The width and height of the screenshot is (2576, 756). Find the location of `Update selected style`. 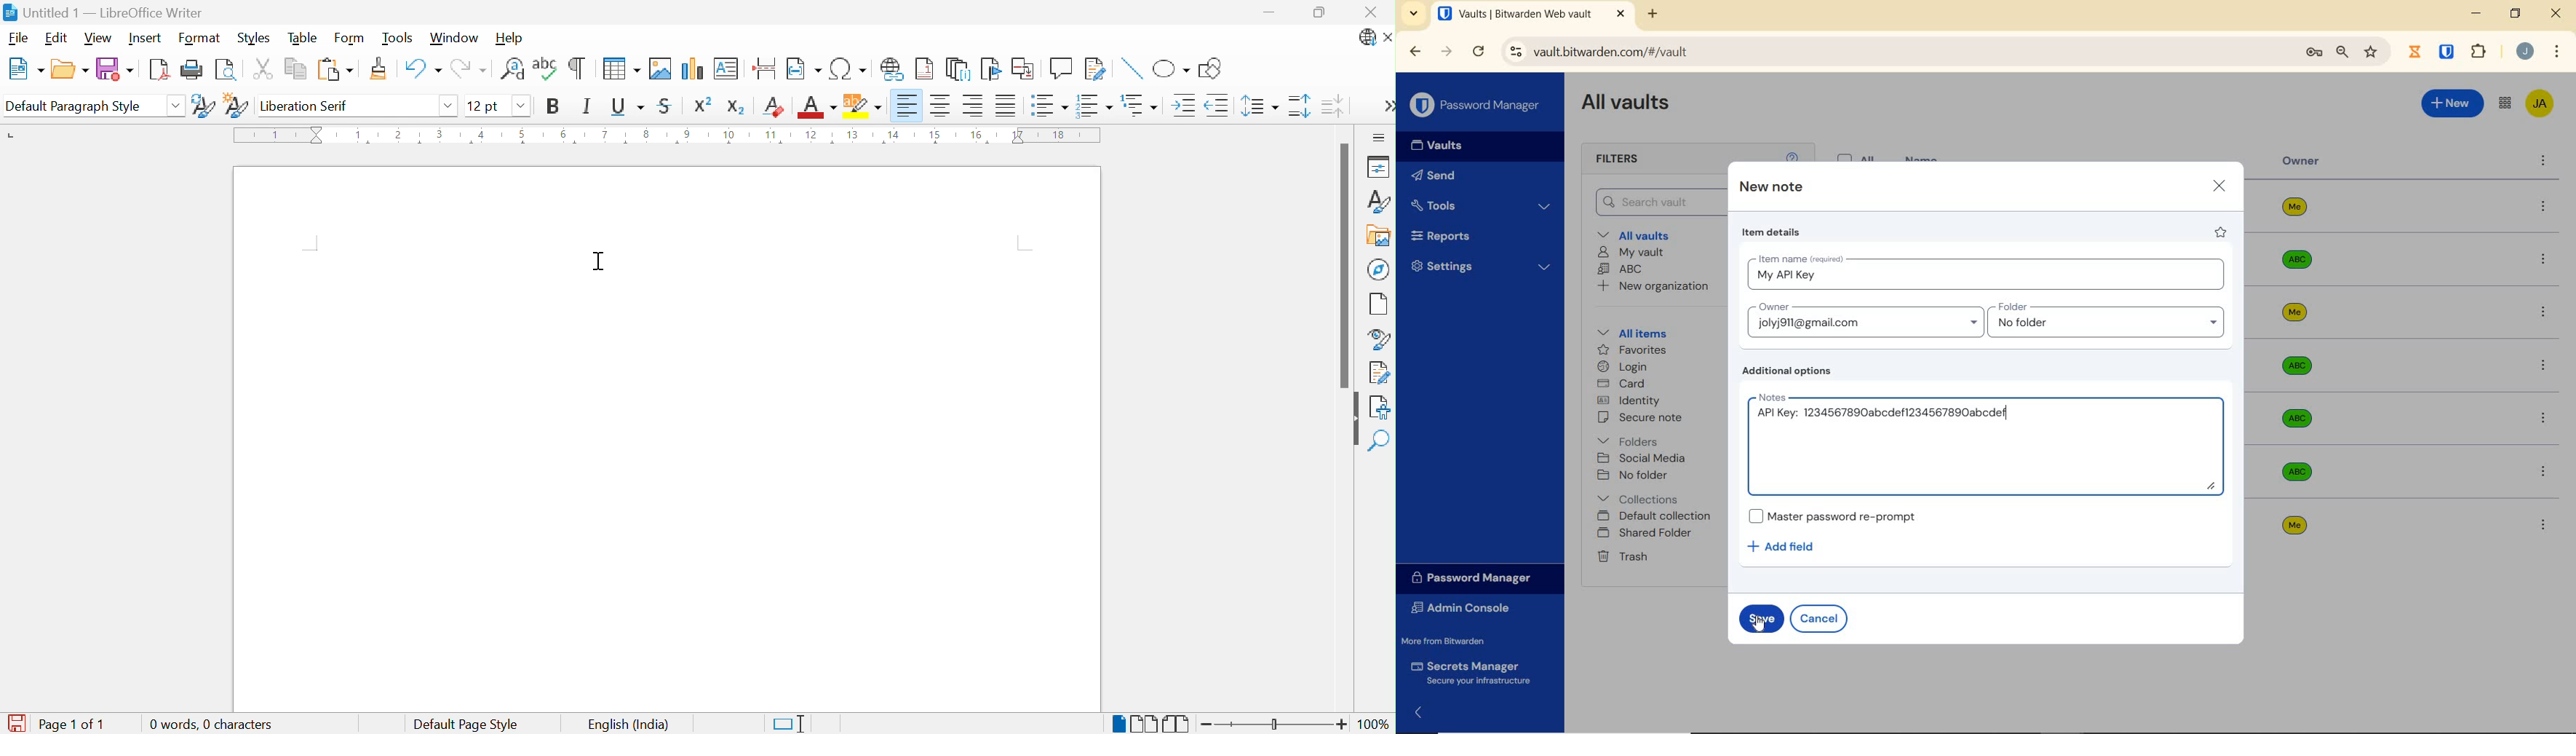

Update selected style is located at coordinates (203, 106).